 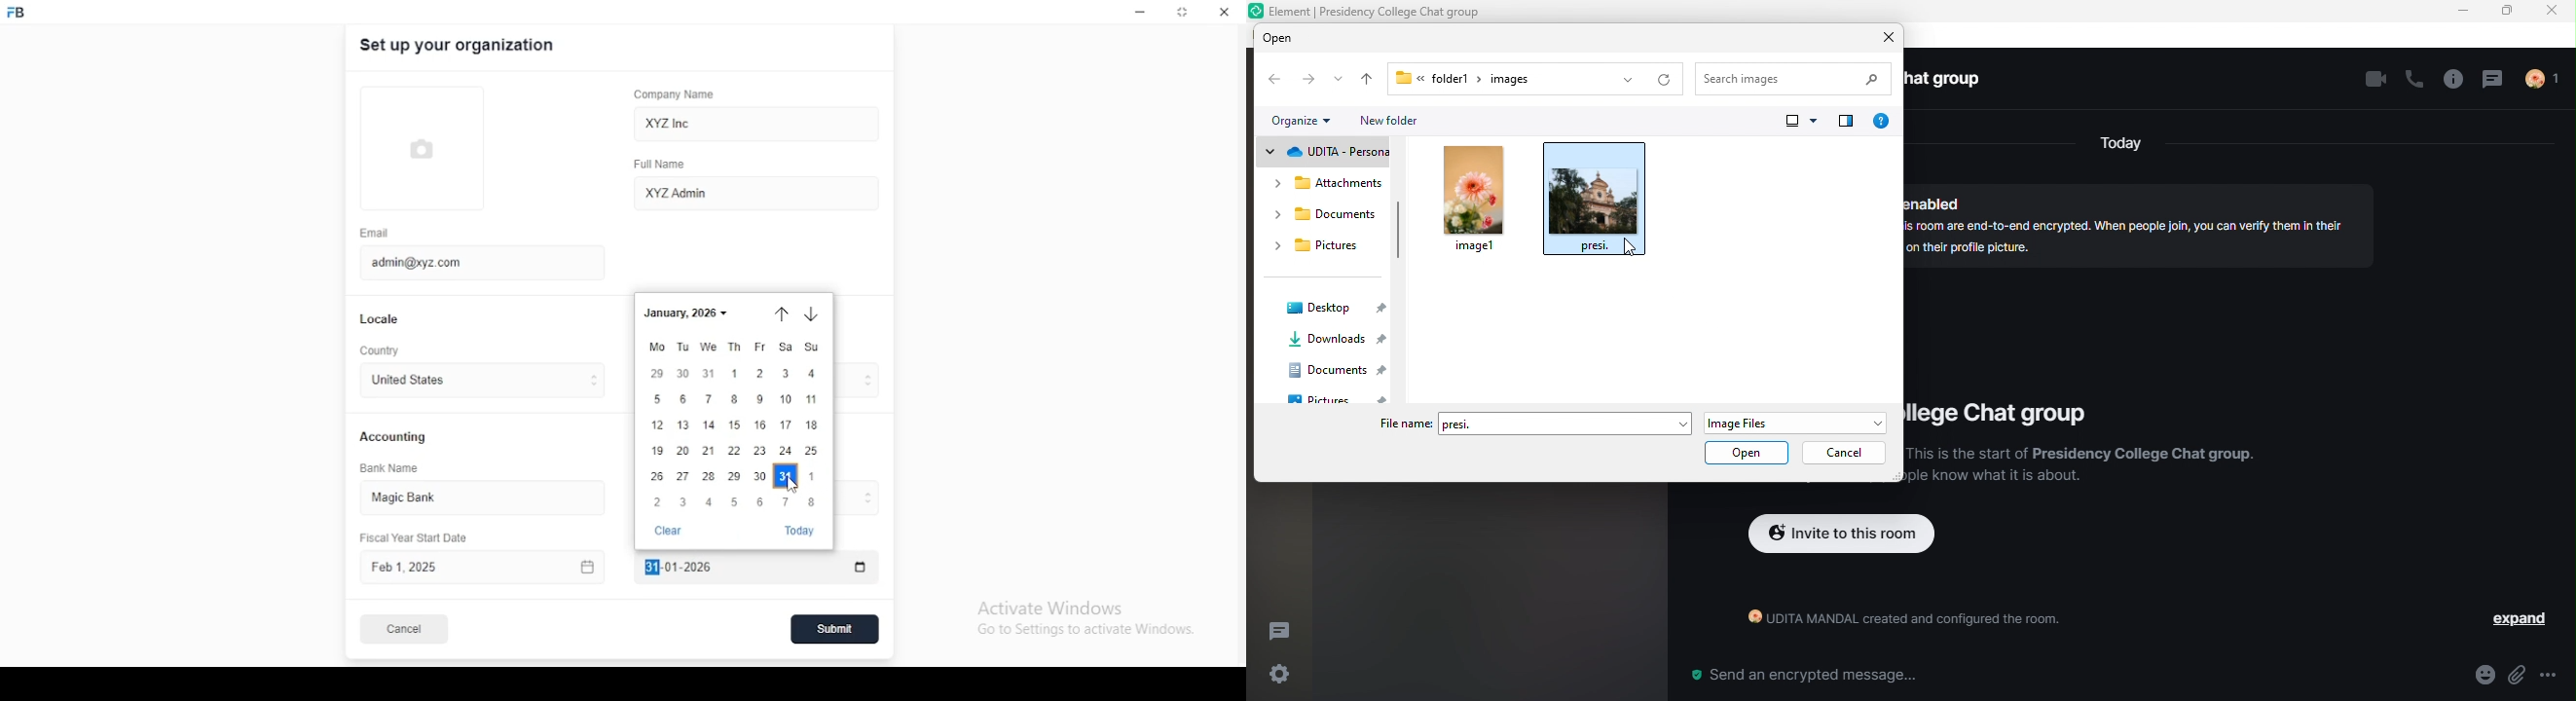 What do you see at coordinates (1382, 10) in the screenshot?
I see `Element | Presidency College Chat group` at bounding box center [1382, 10].